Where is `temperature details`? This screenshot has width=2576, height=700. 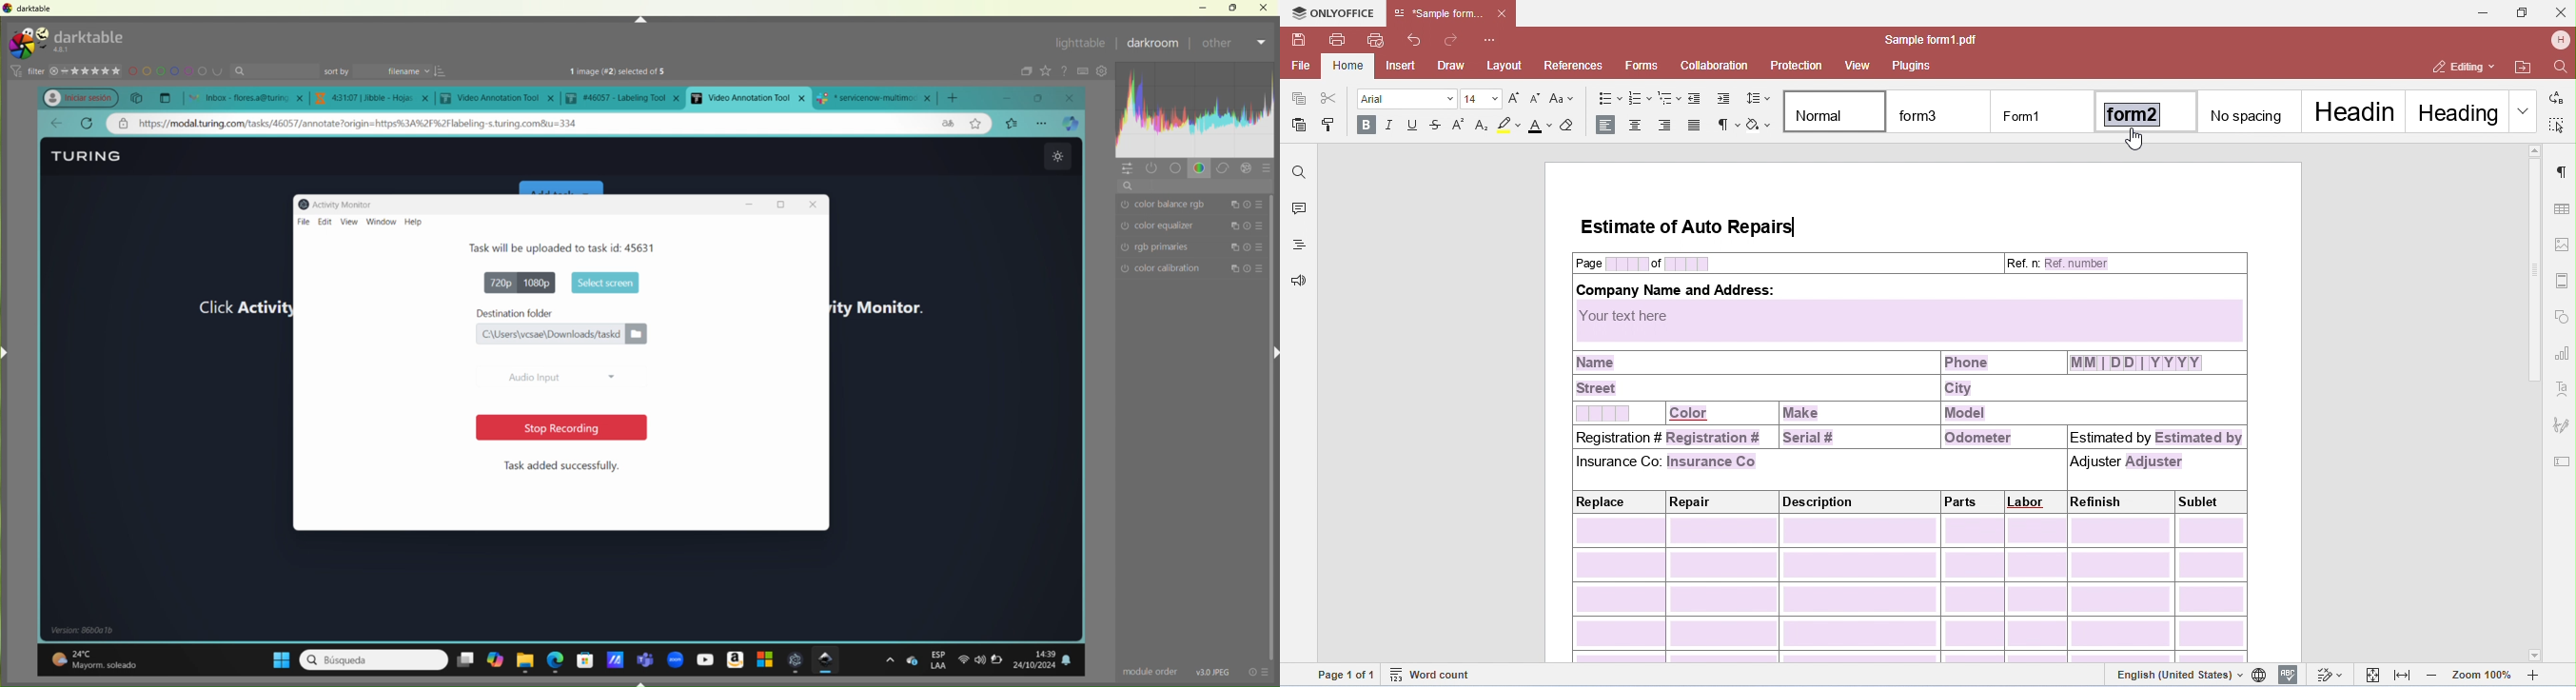
temperature details is located at coordinates (102, 656).